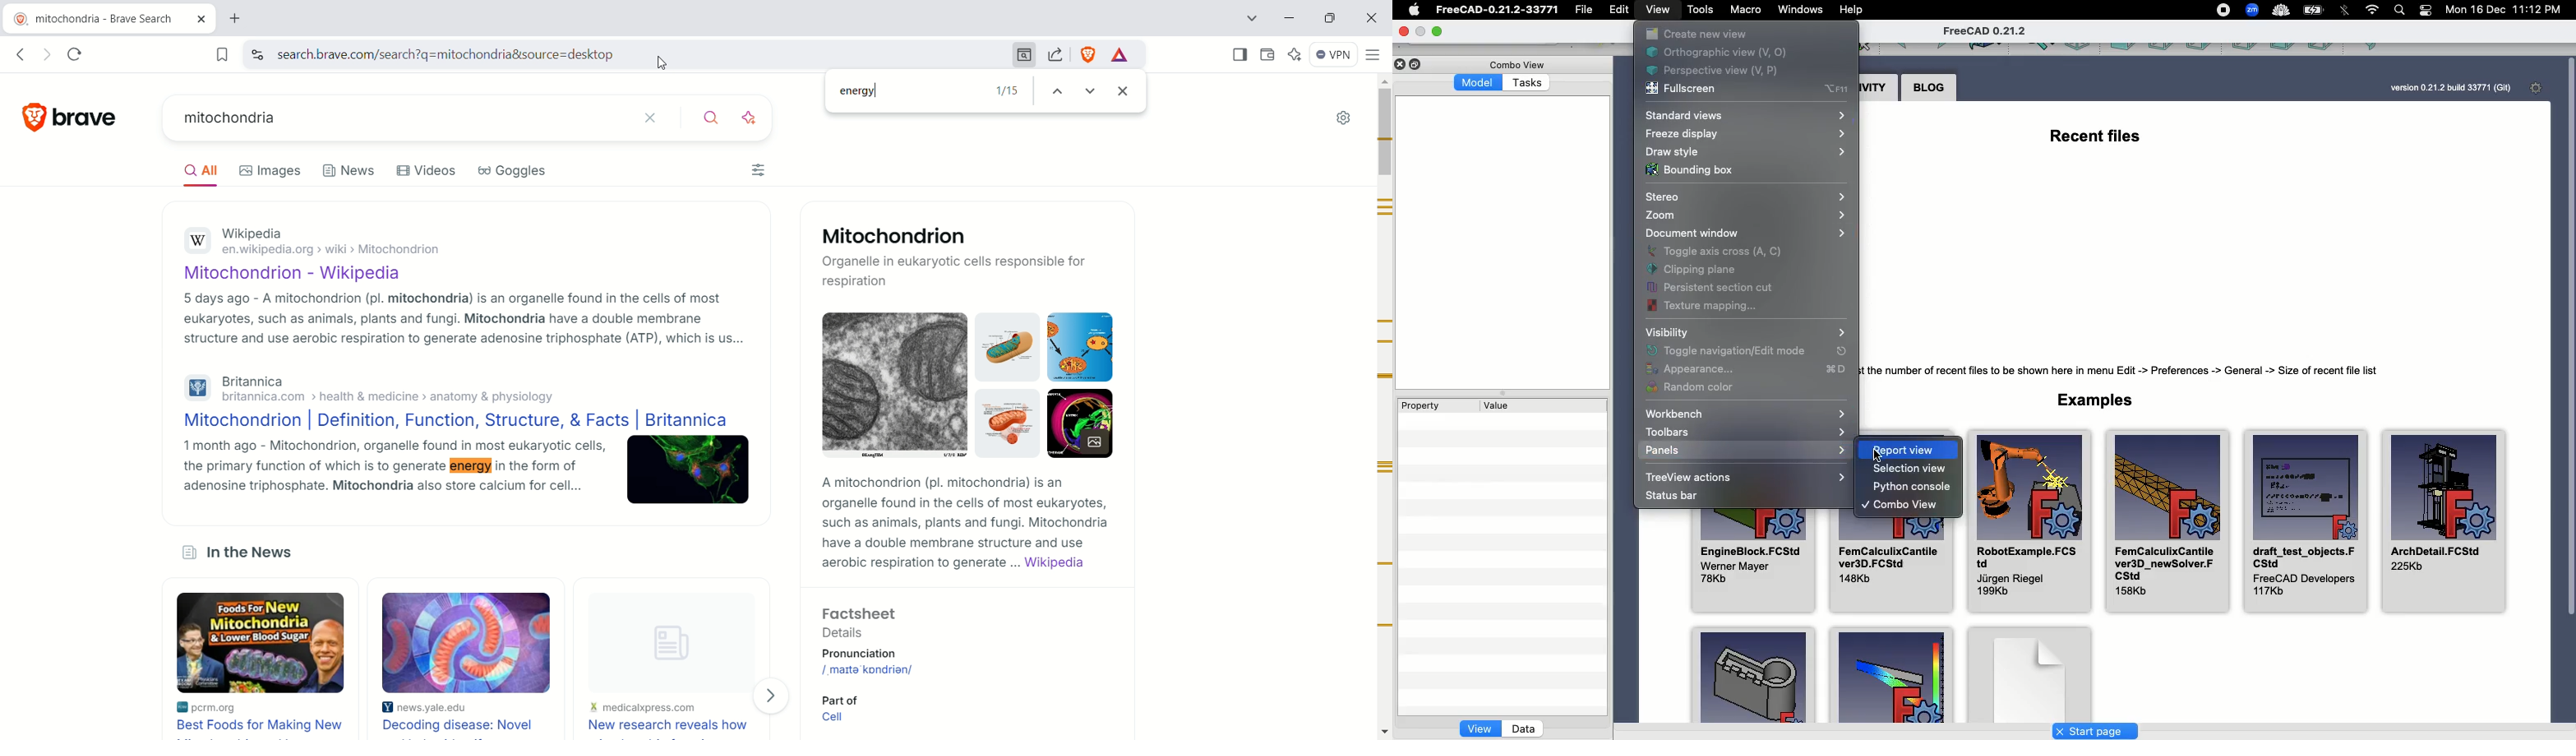  I want to click on next, so click(1094, 92).